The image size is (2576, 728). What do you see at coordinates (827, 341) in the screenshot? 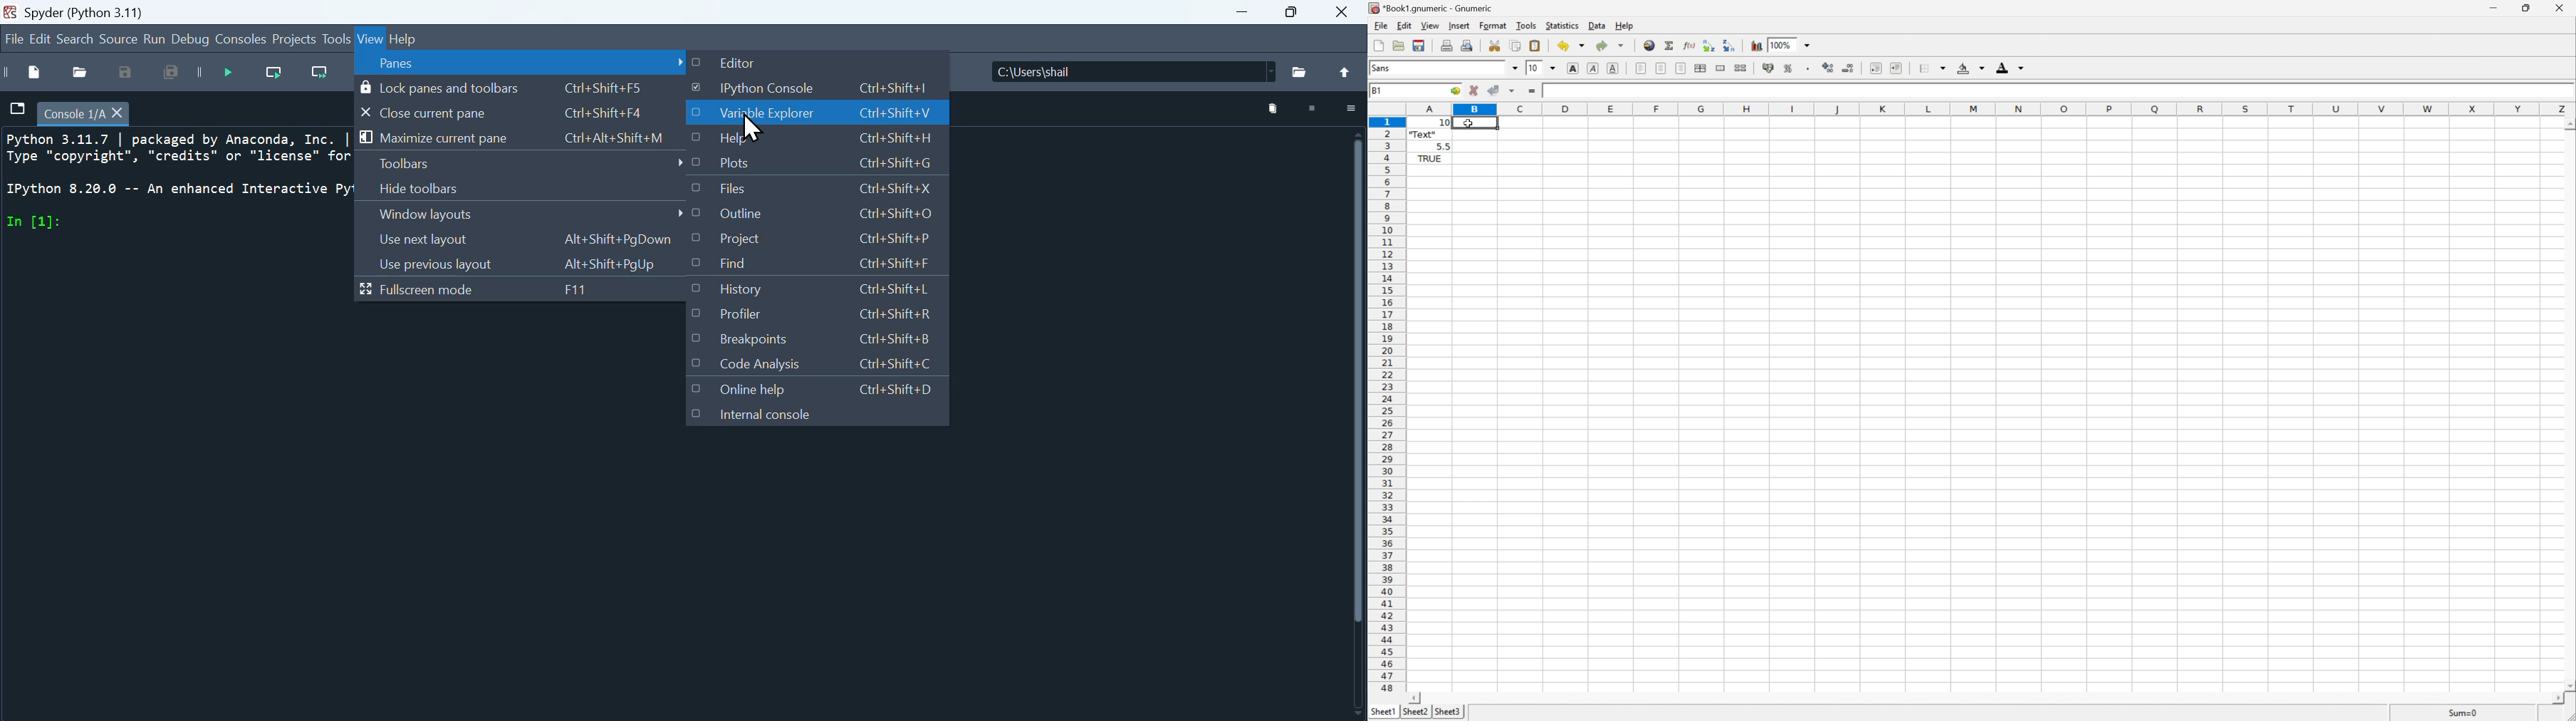
I see `Breakpoints` at bounding box center [827, 341].